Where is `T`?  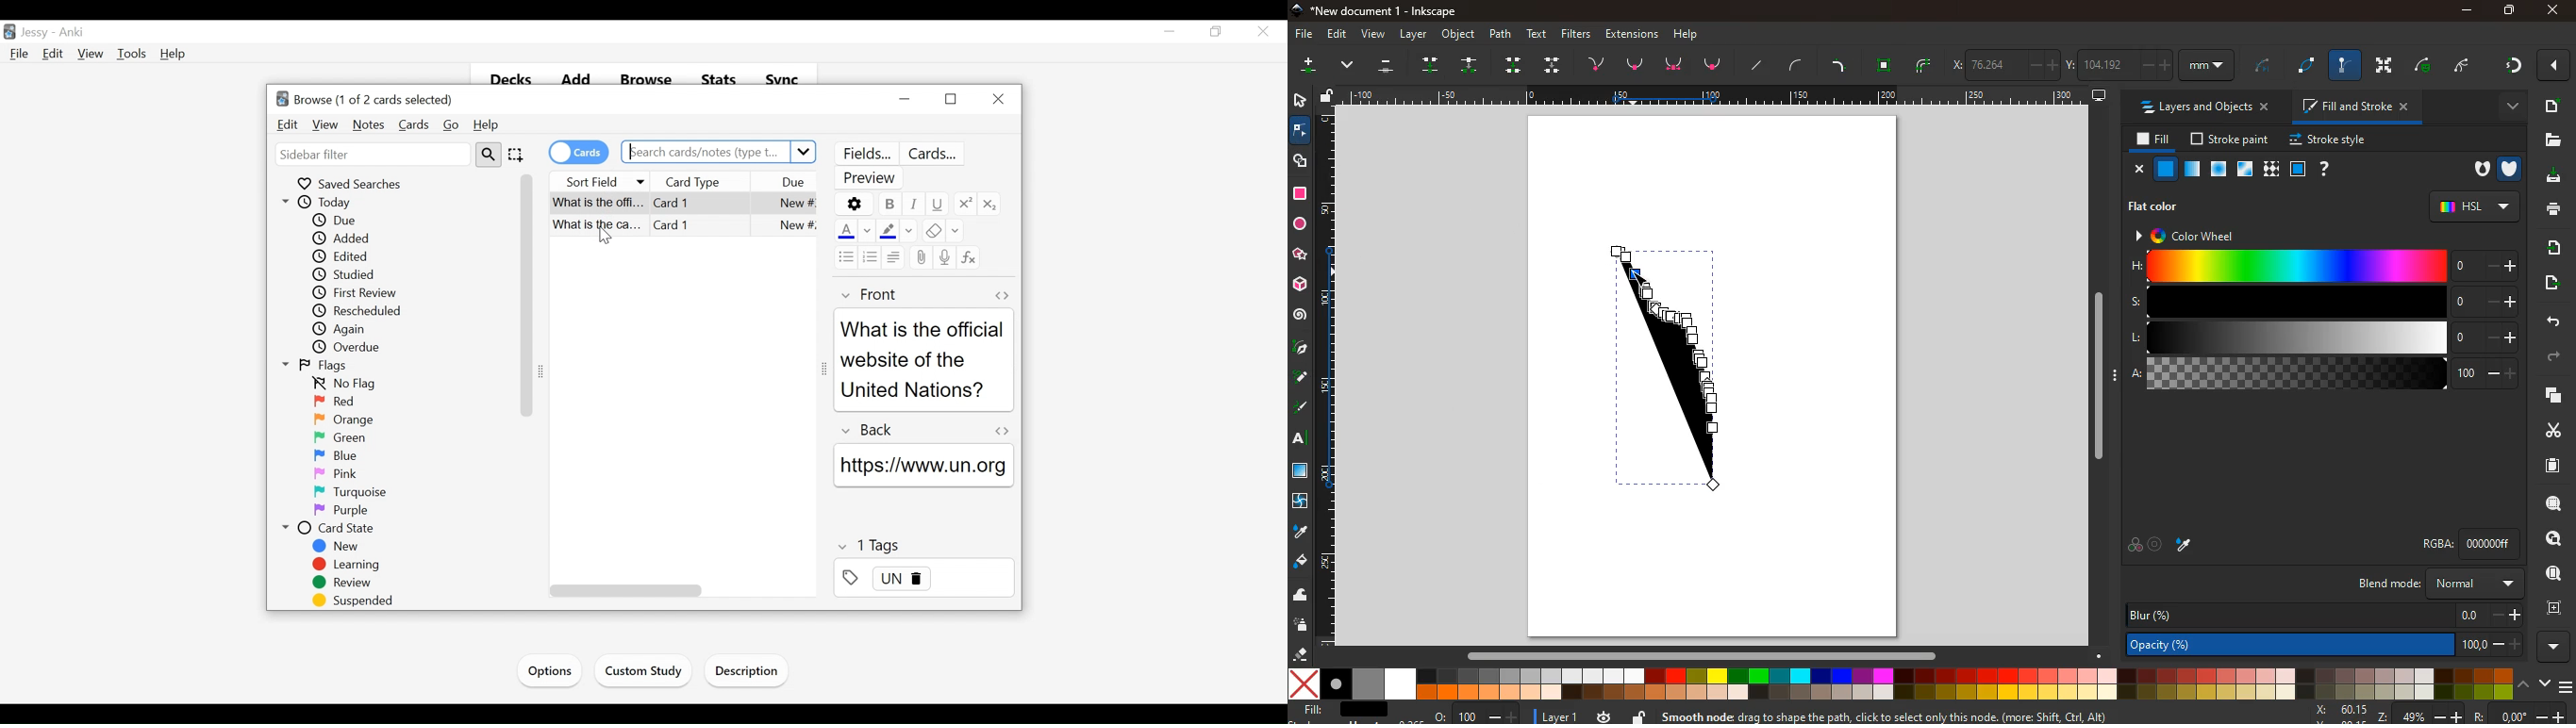
T is located at coordinates (924, 545).